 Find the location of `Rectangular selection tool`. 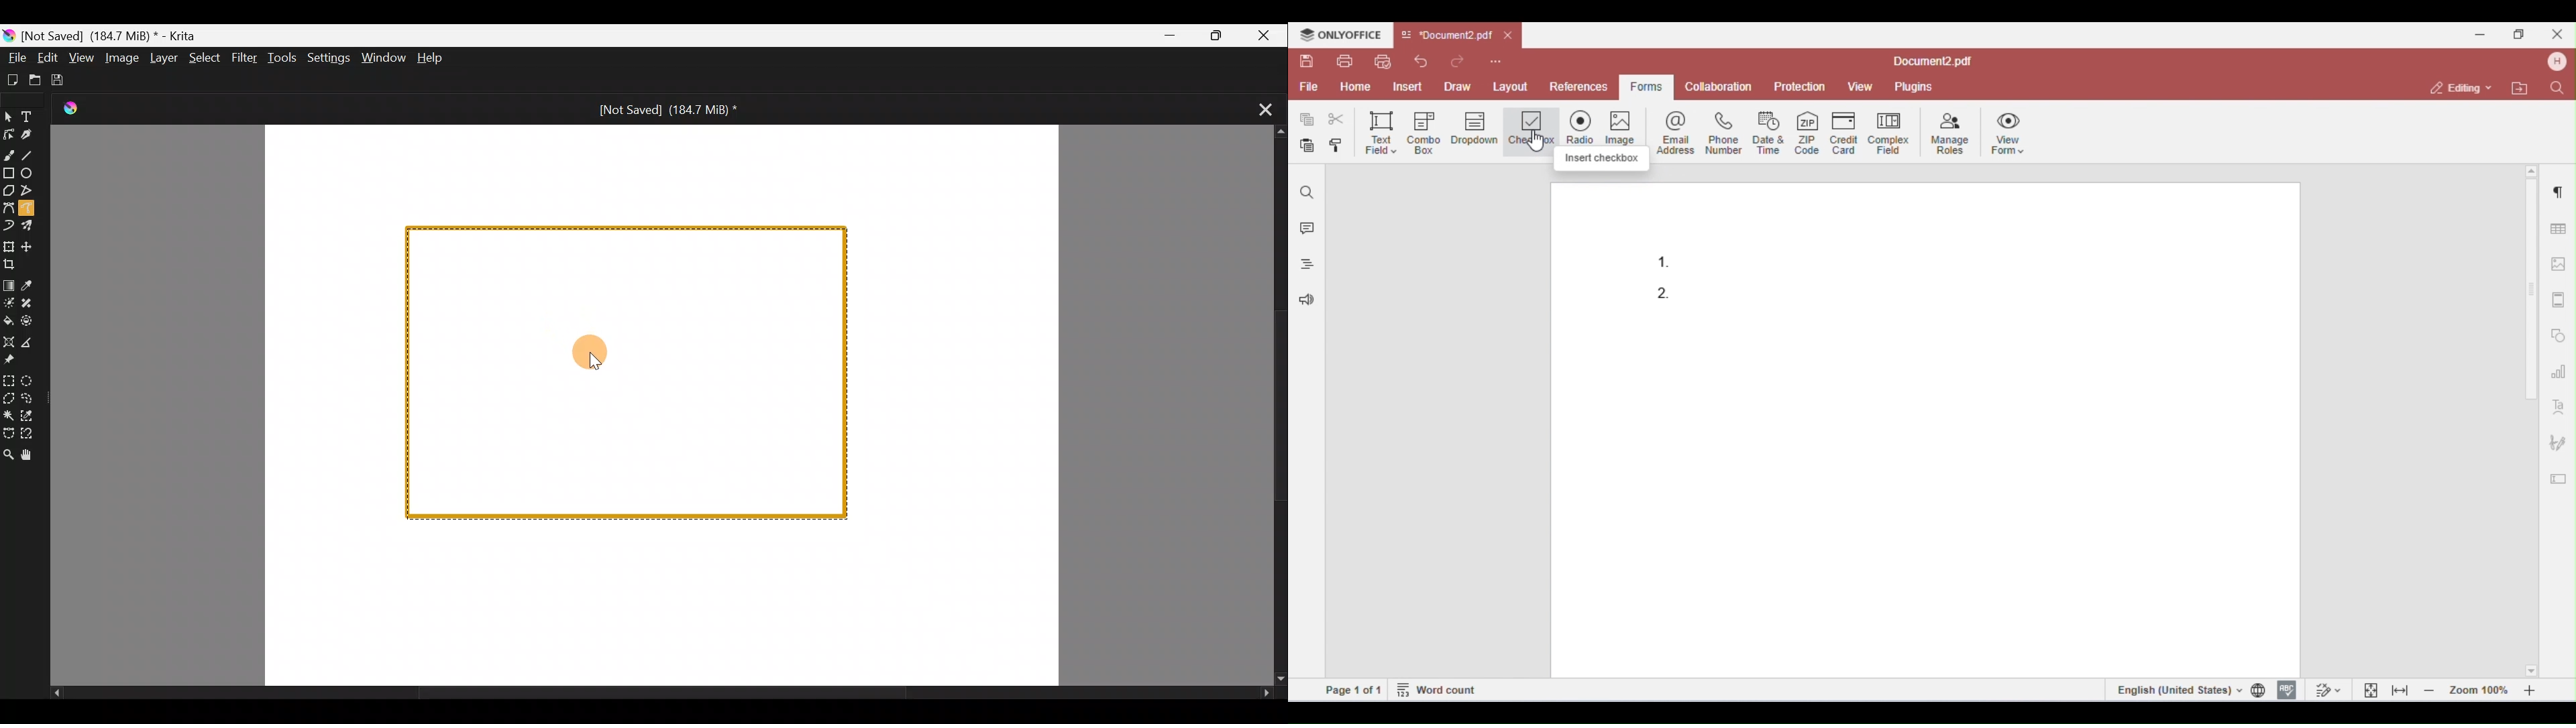

Rectangular selection tool is located at coordinates (9, 378).